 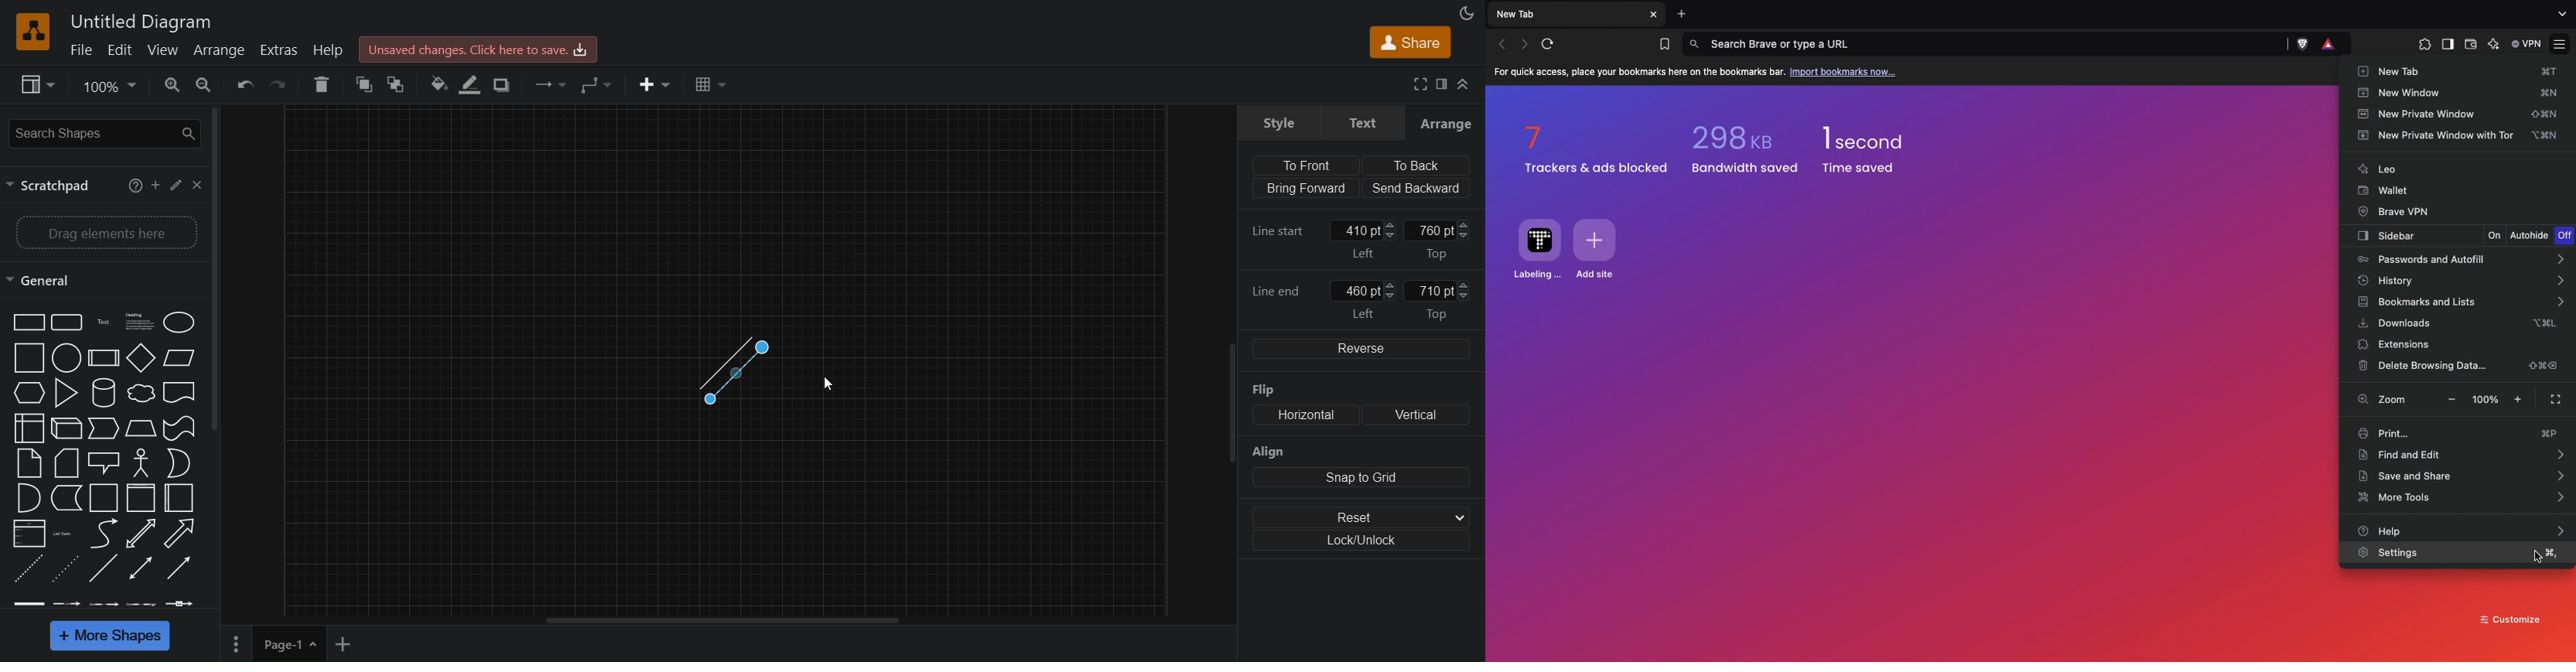 I want to click on Hexagon, so click(x=27, y=394).